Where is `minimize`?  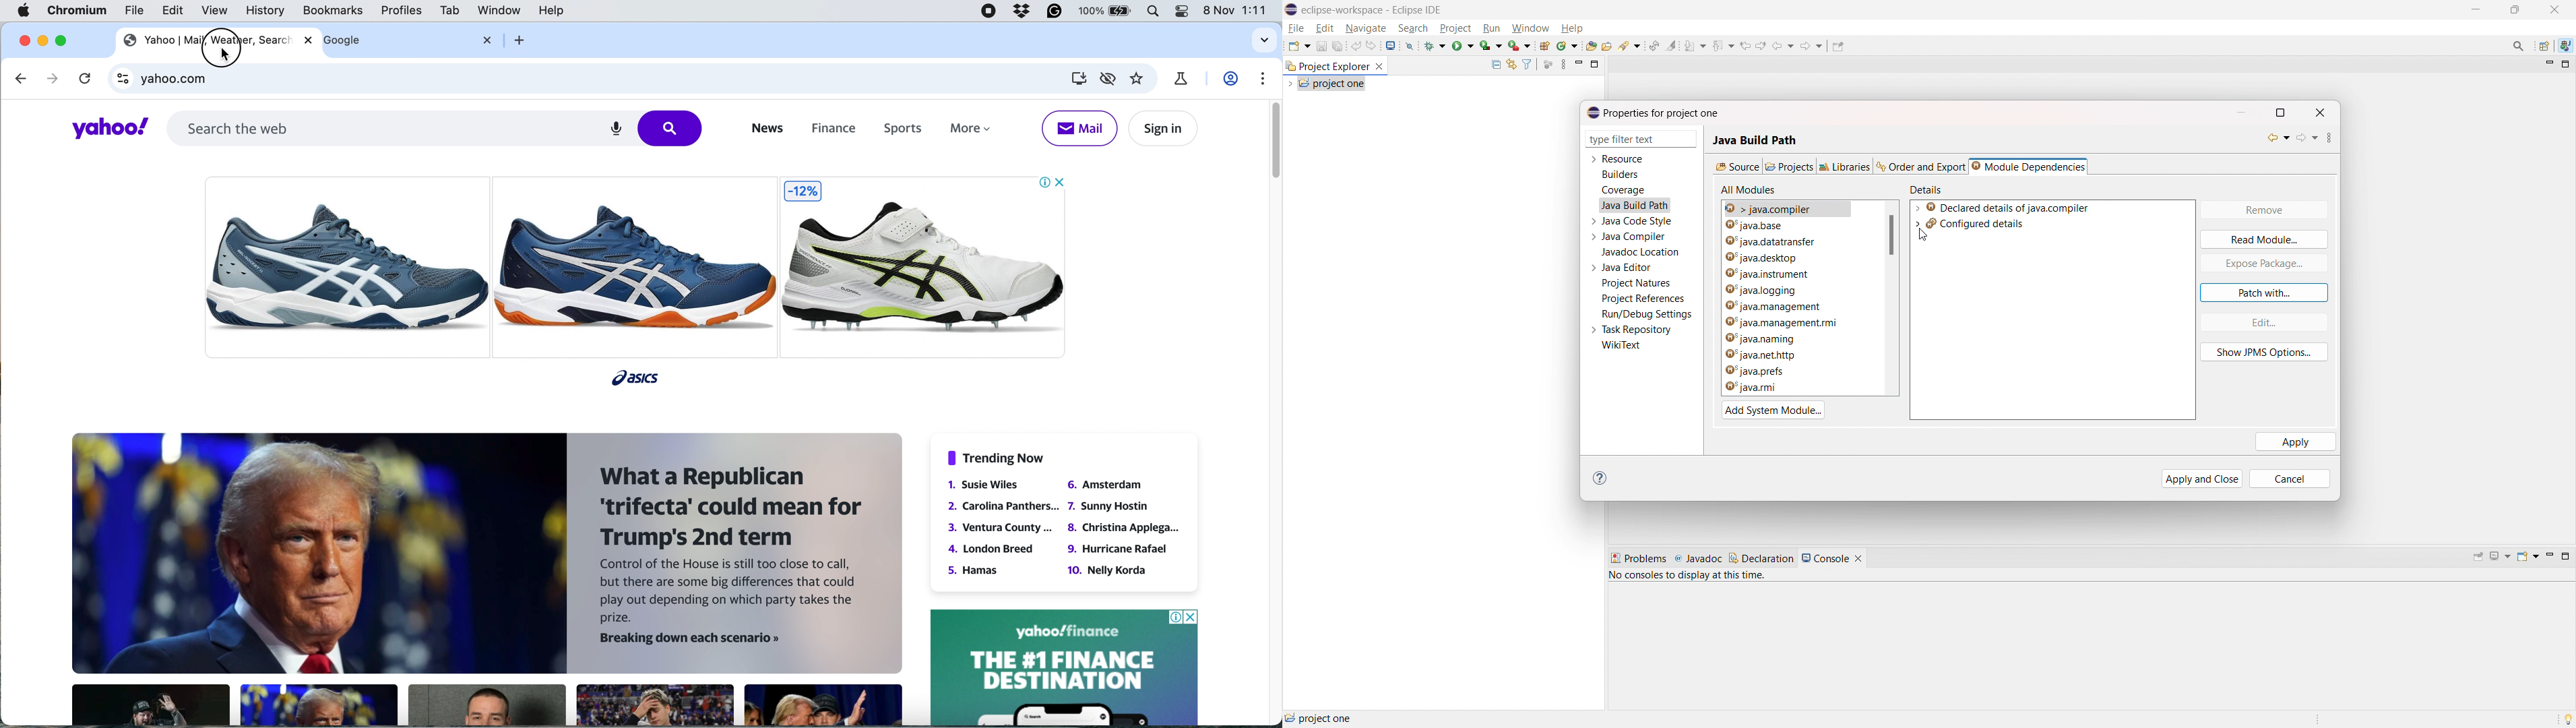 minimize is located at coordinates (2515, 10).